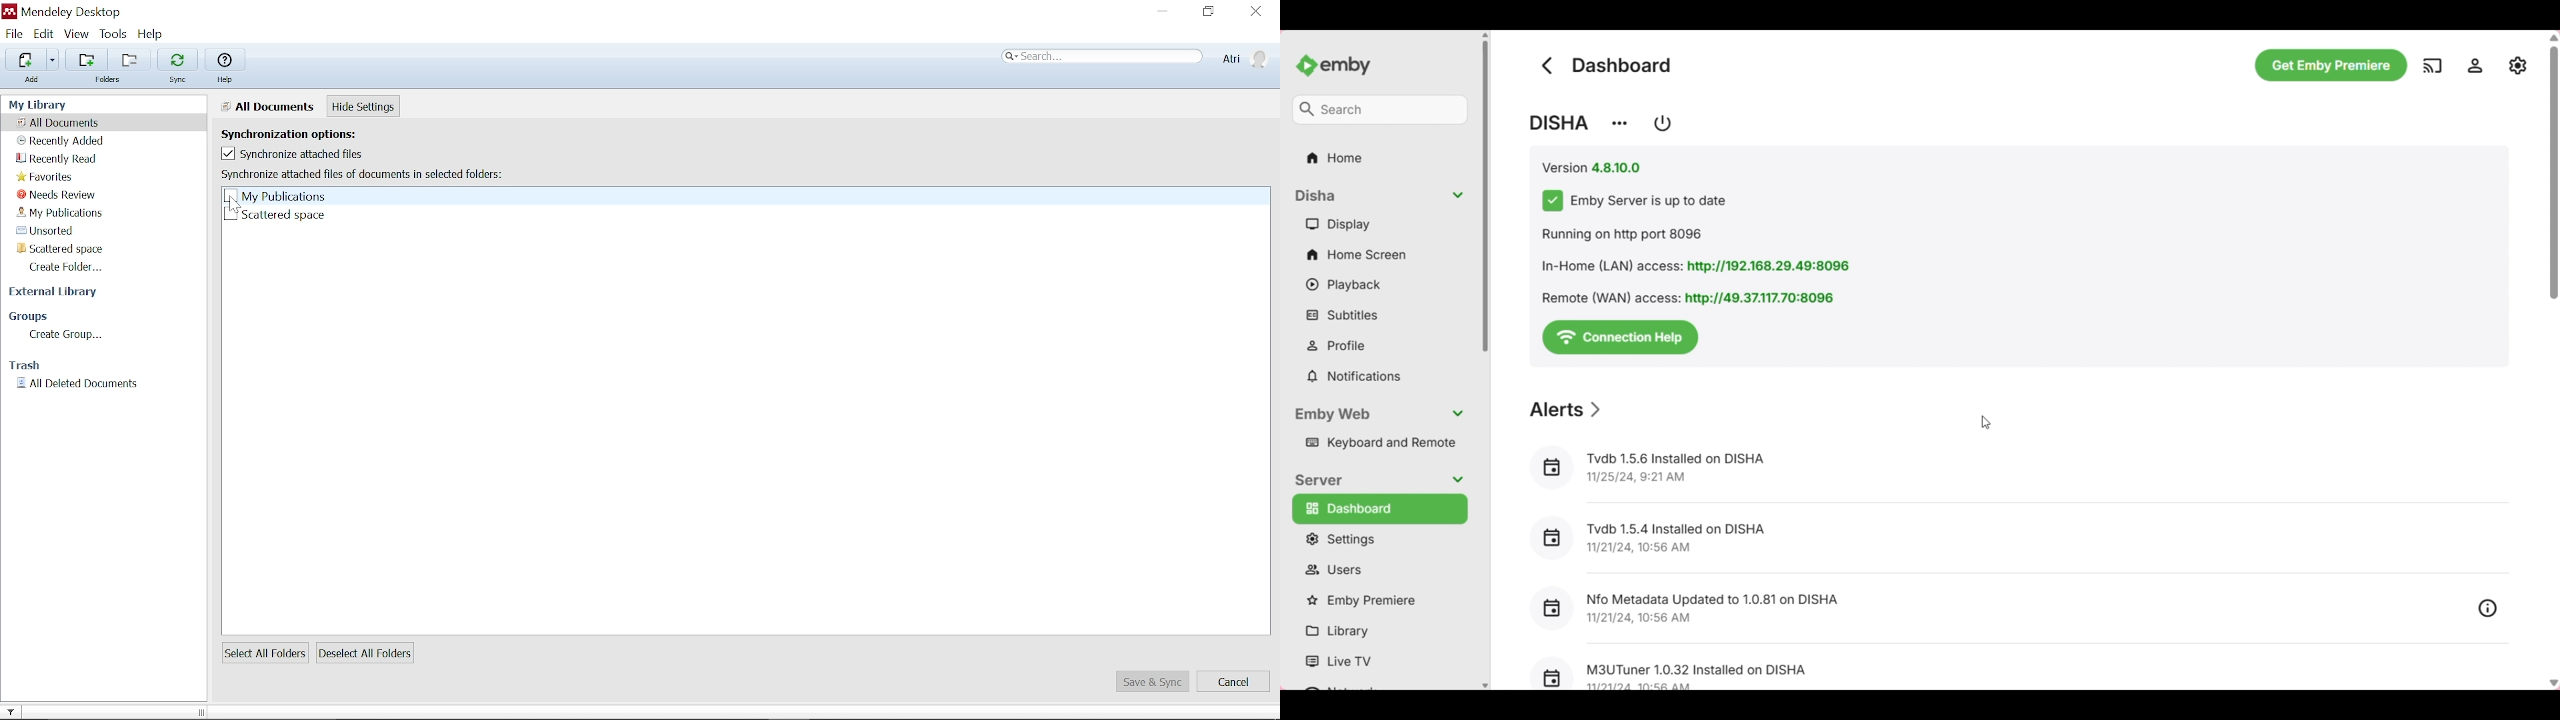 The height and width of the screenshot is (728, 2576). What do you see at coordinates (291, 154) in the screenshot?
I see `Synchronize attached files` at bounding box center [291, 154].